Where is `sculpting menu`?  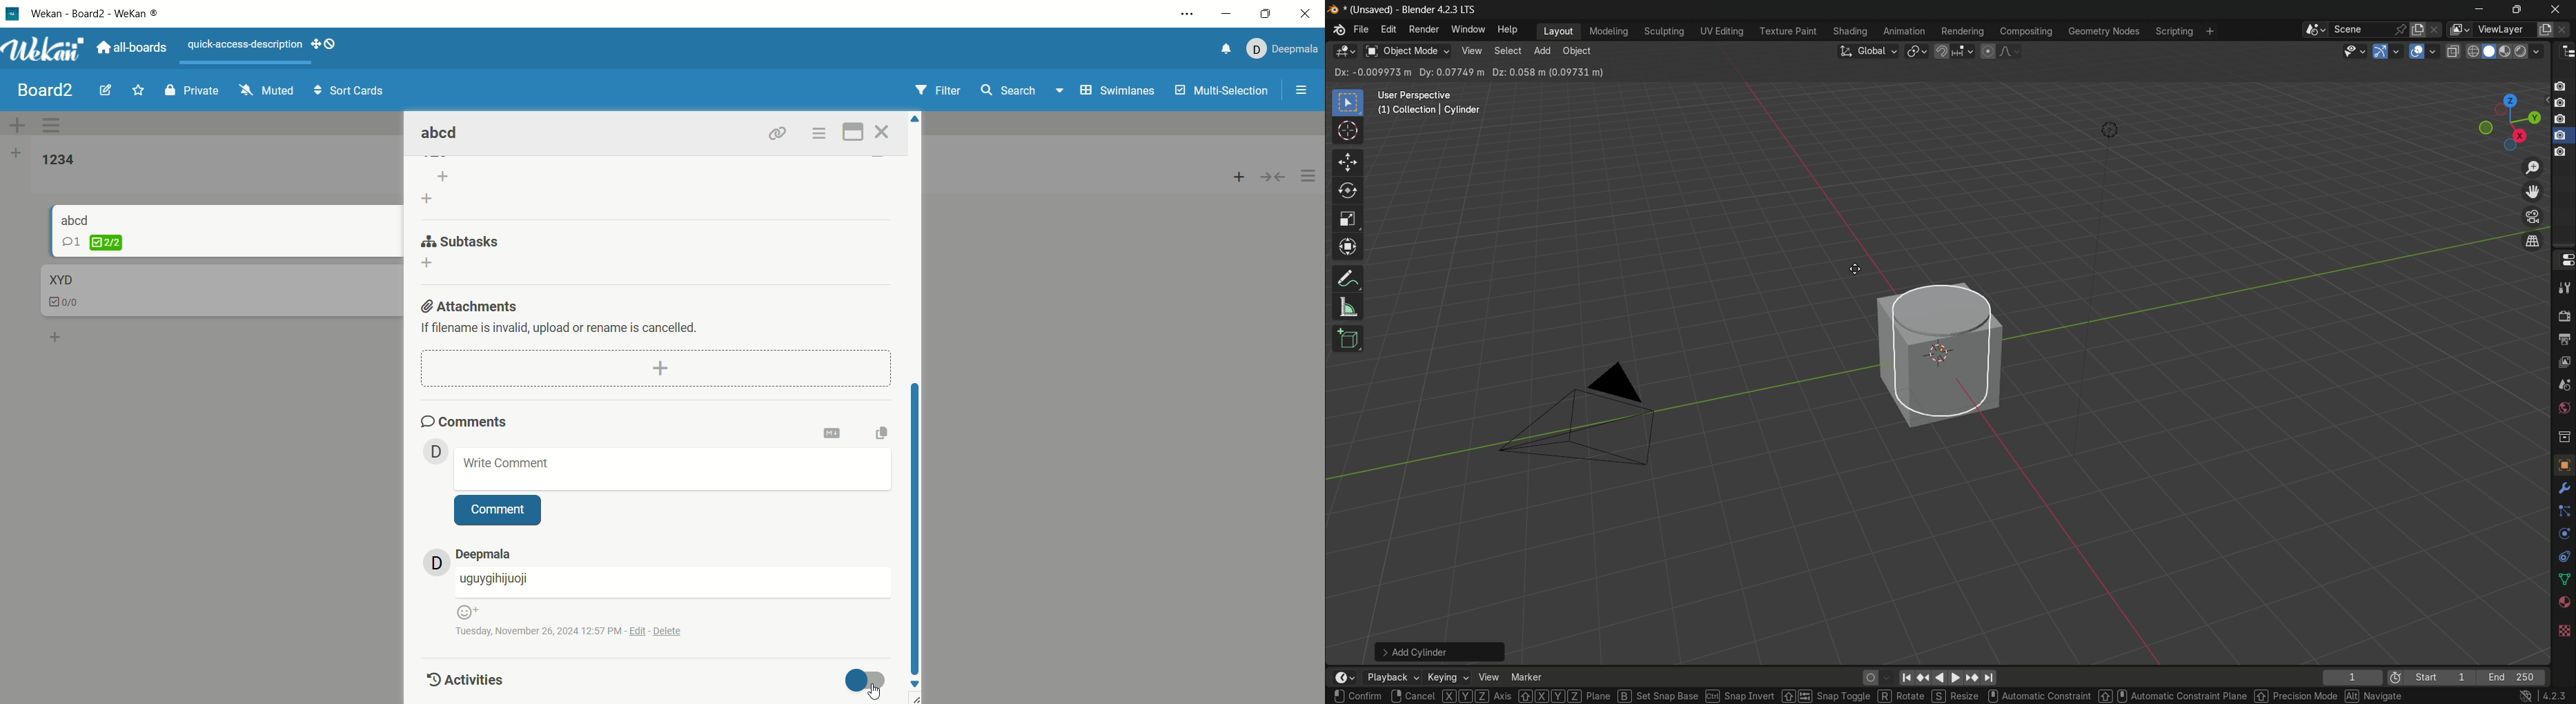 sculpting menu is located at coordinates (1664, 32).